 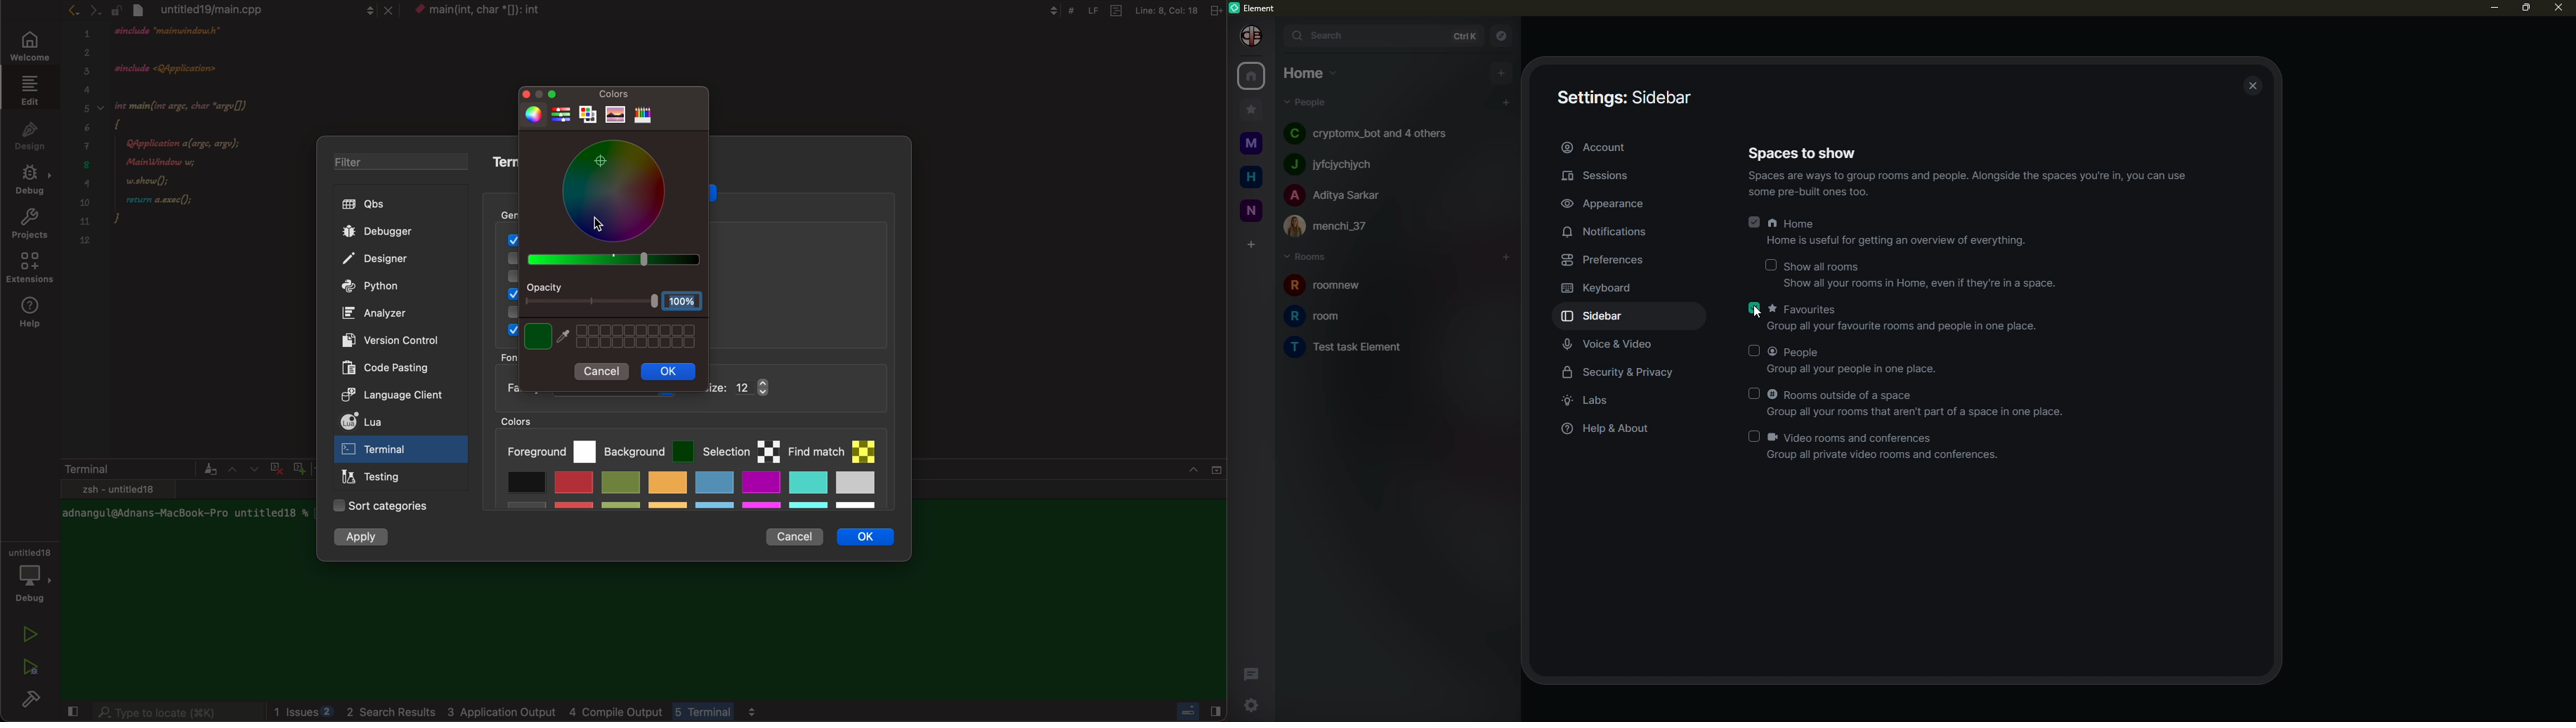 I want to click on maximize, so click(x=2525, y=8).